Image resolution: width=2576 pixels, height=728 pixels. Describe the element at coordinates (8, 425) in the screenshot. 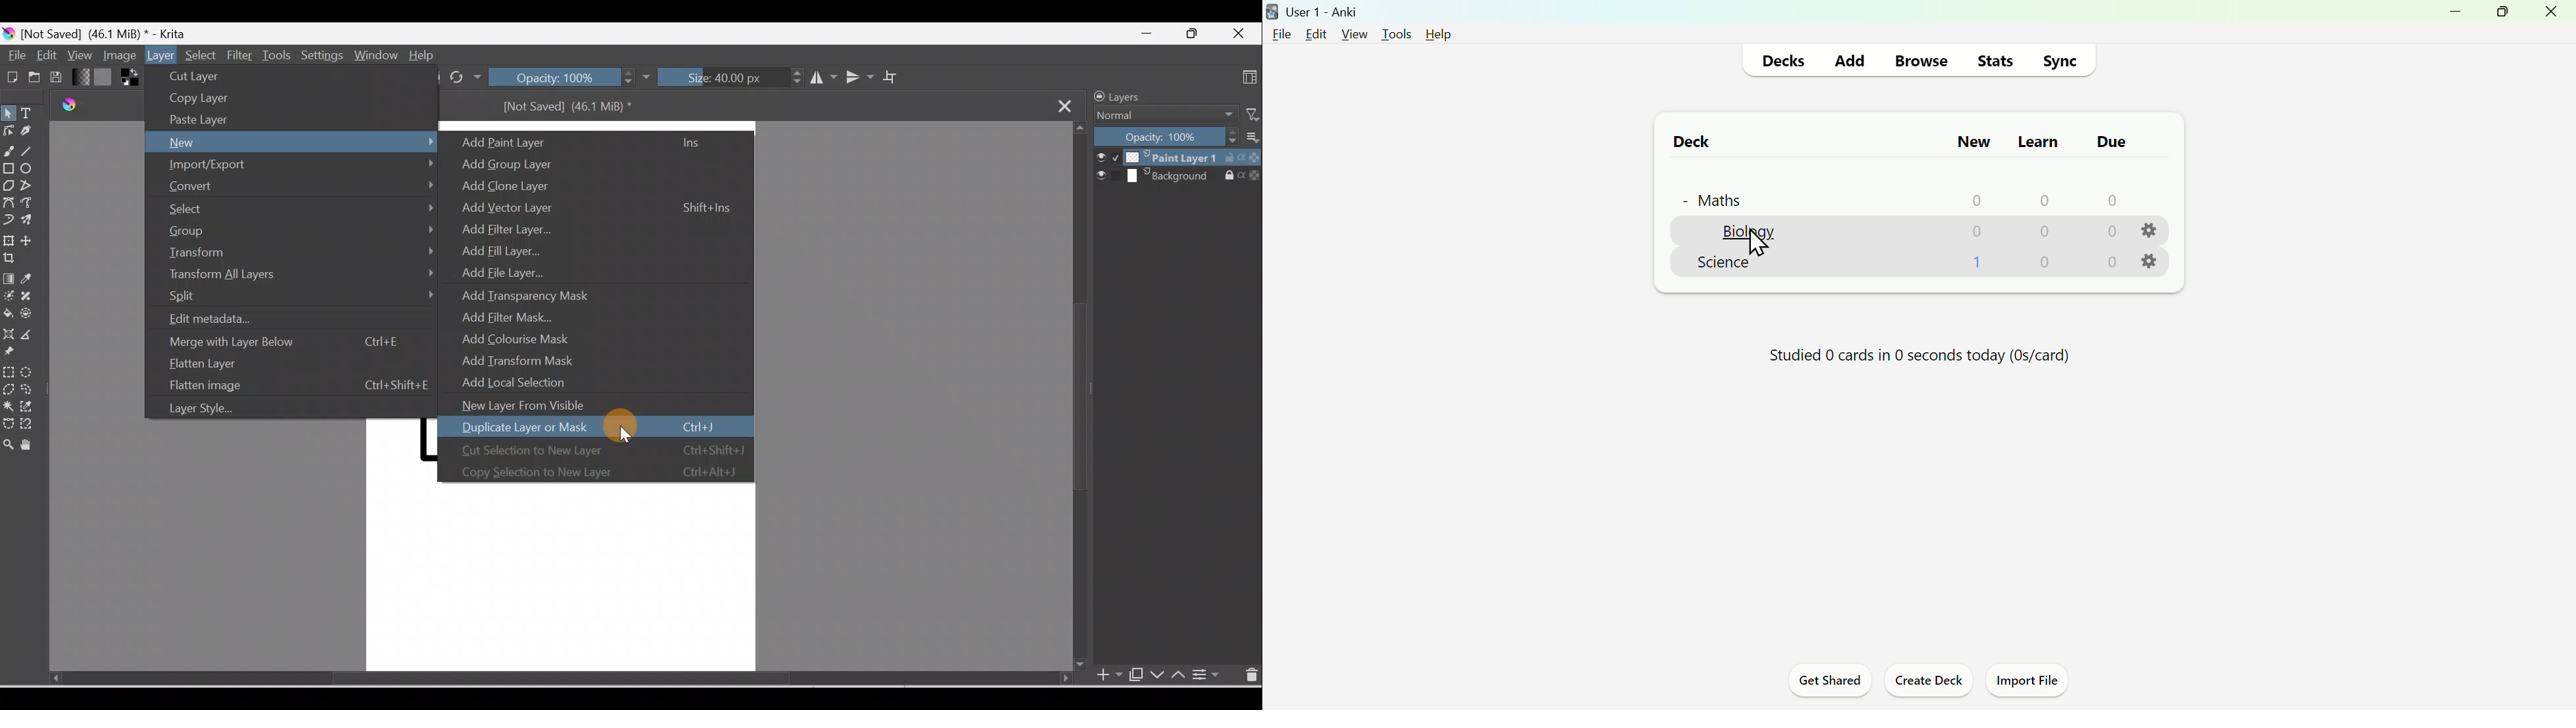

I see `Bezier curve selection tool` at that location.